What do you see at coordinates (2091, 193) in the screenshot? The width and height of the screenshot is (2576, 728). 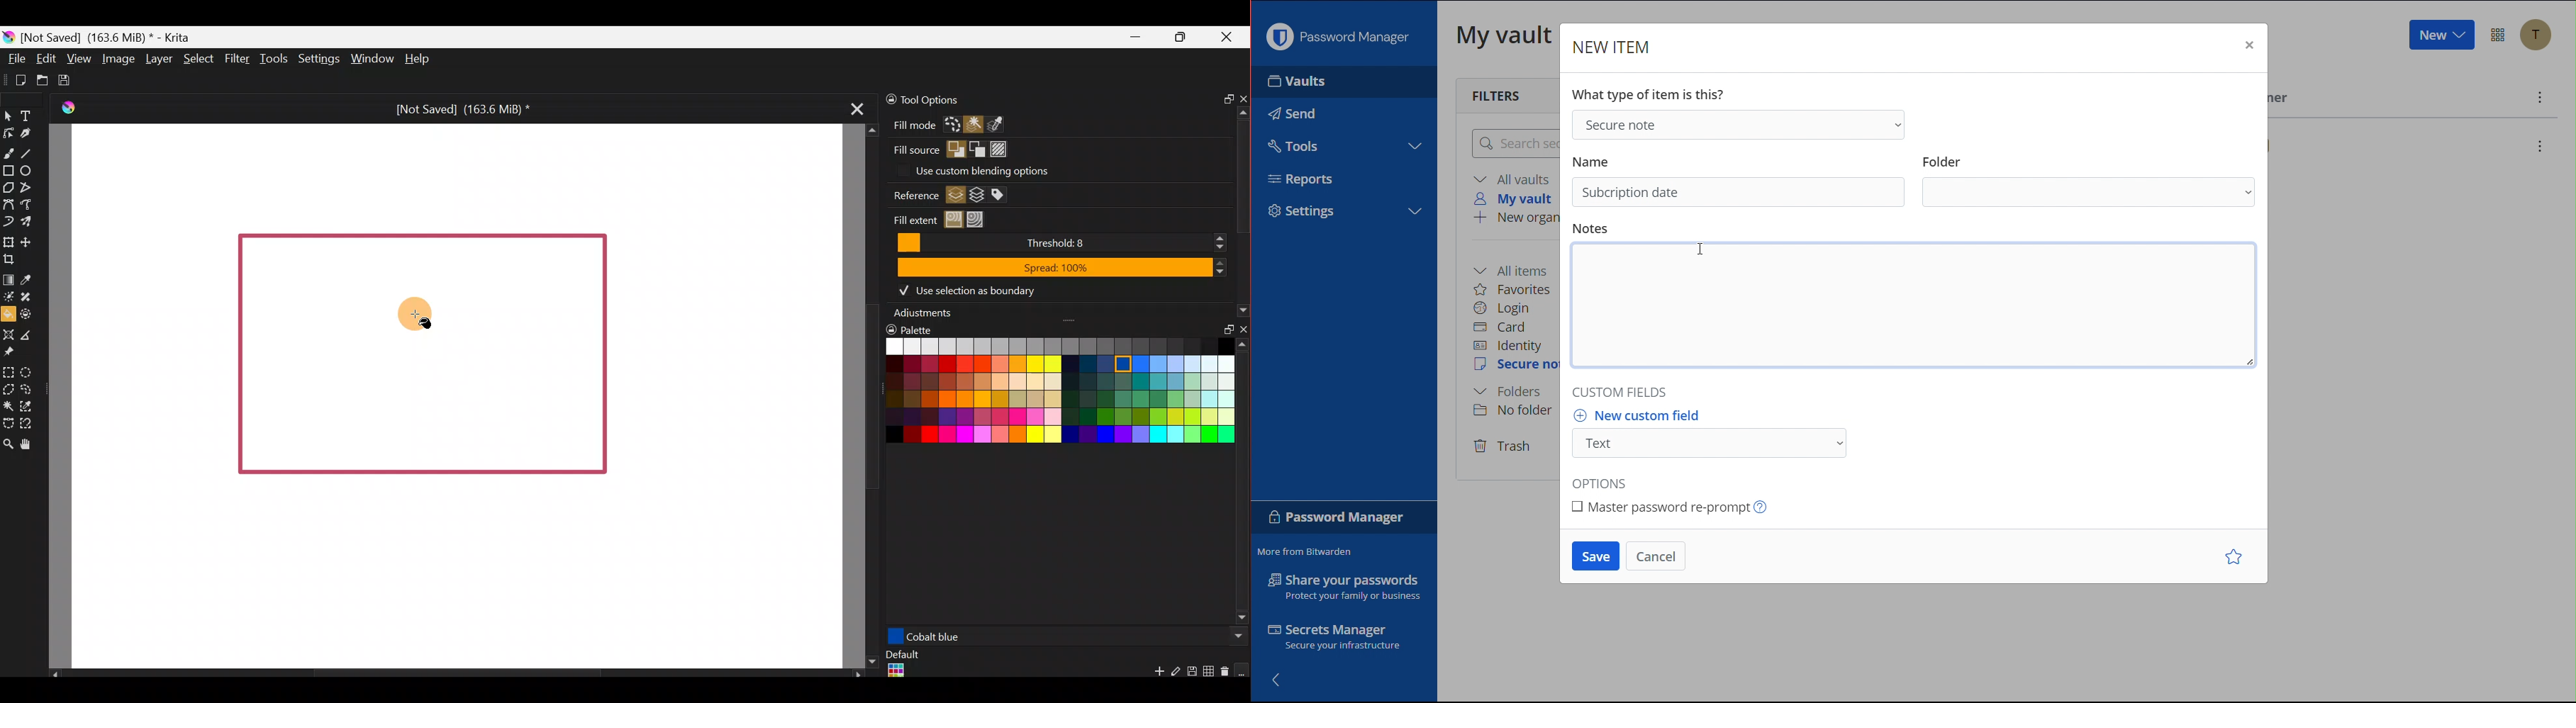 I see `Folder` at bounding box center [2091, 193].